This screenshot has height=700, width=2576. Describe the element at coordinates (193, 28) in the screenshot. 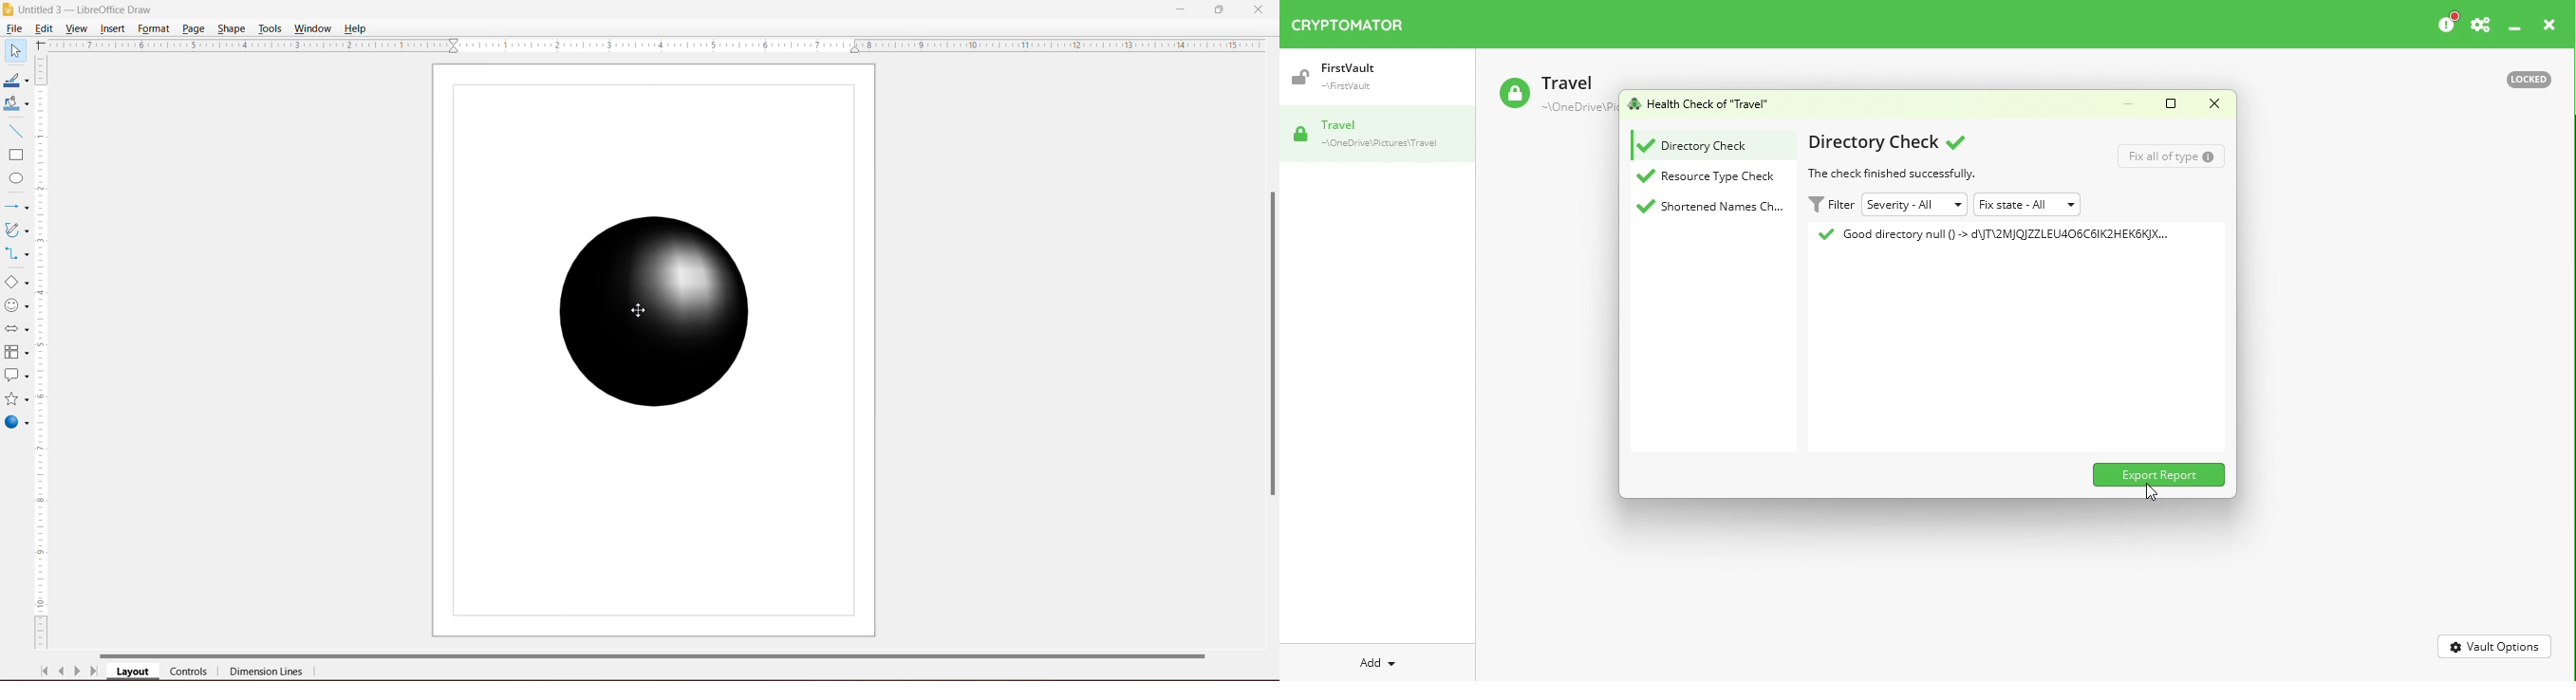

I see `Page` at that location.